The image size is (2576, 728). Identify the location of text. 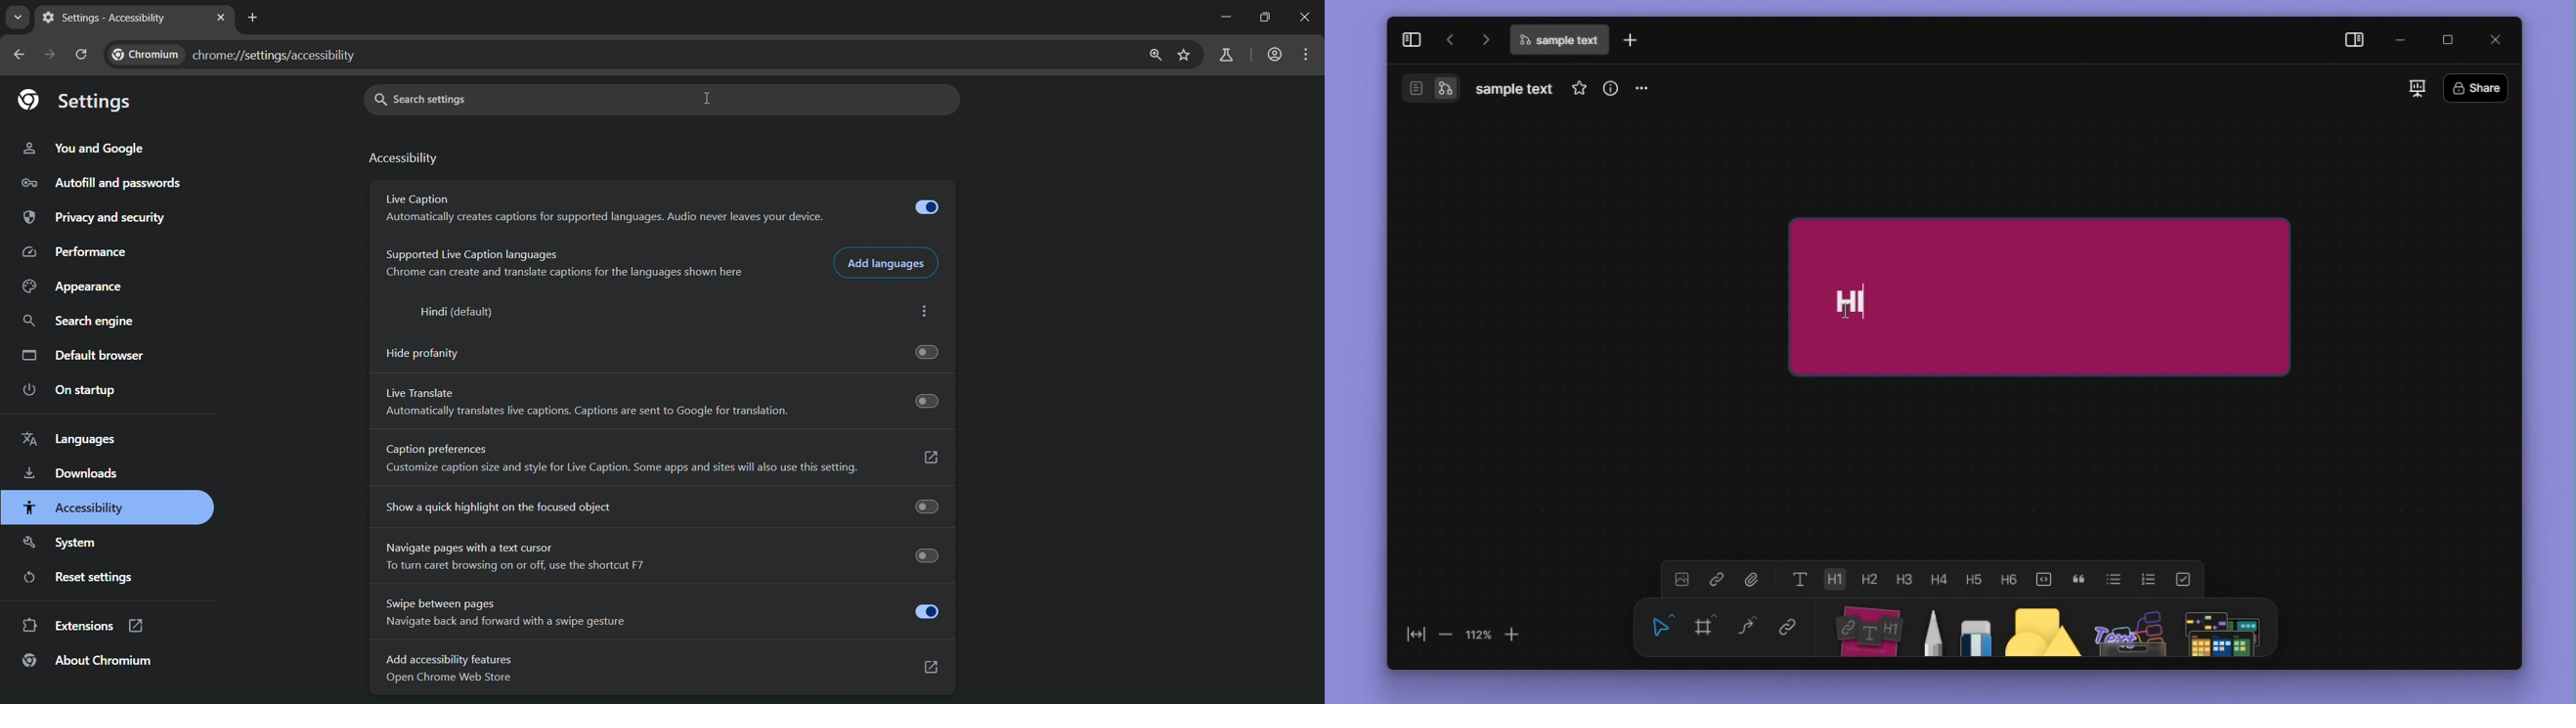
(1801, 579).